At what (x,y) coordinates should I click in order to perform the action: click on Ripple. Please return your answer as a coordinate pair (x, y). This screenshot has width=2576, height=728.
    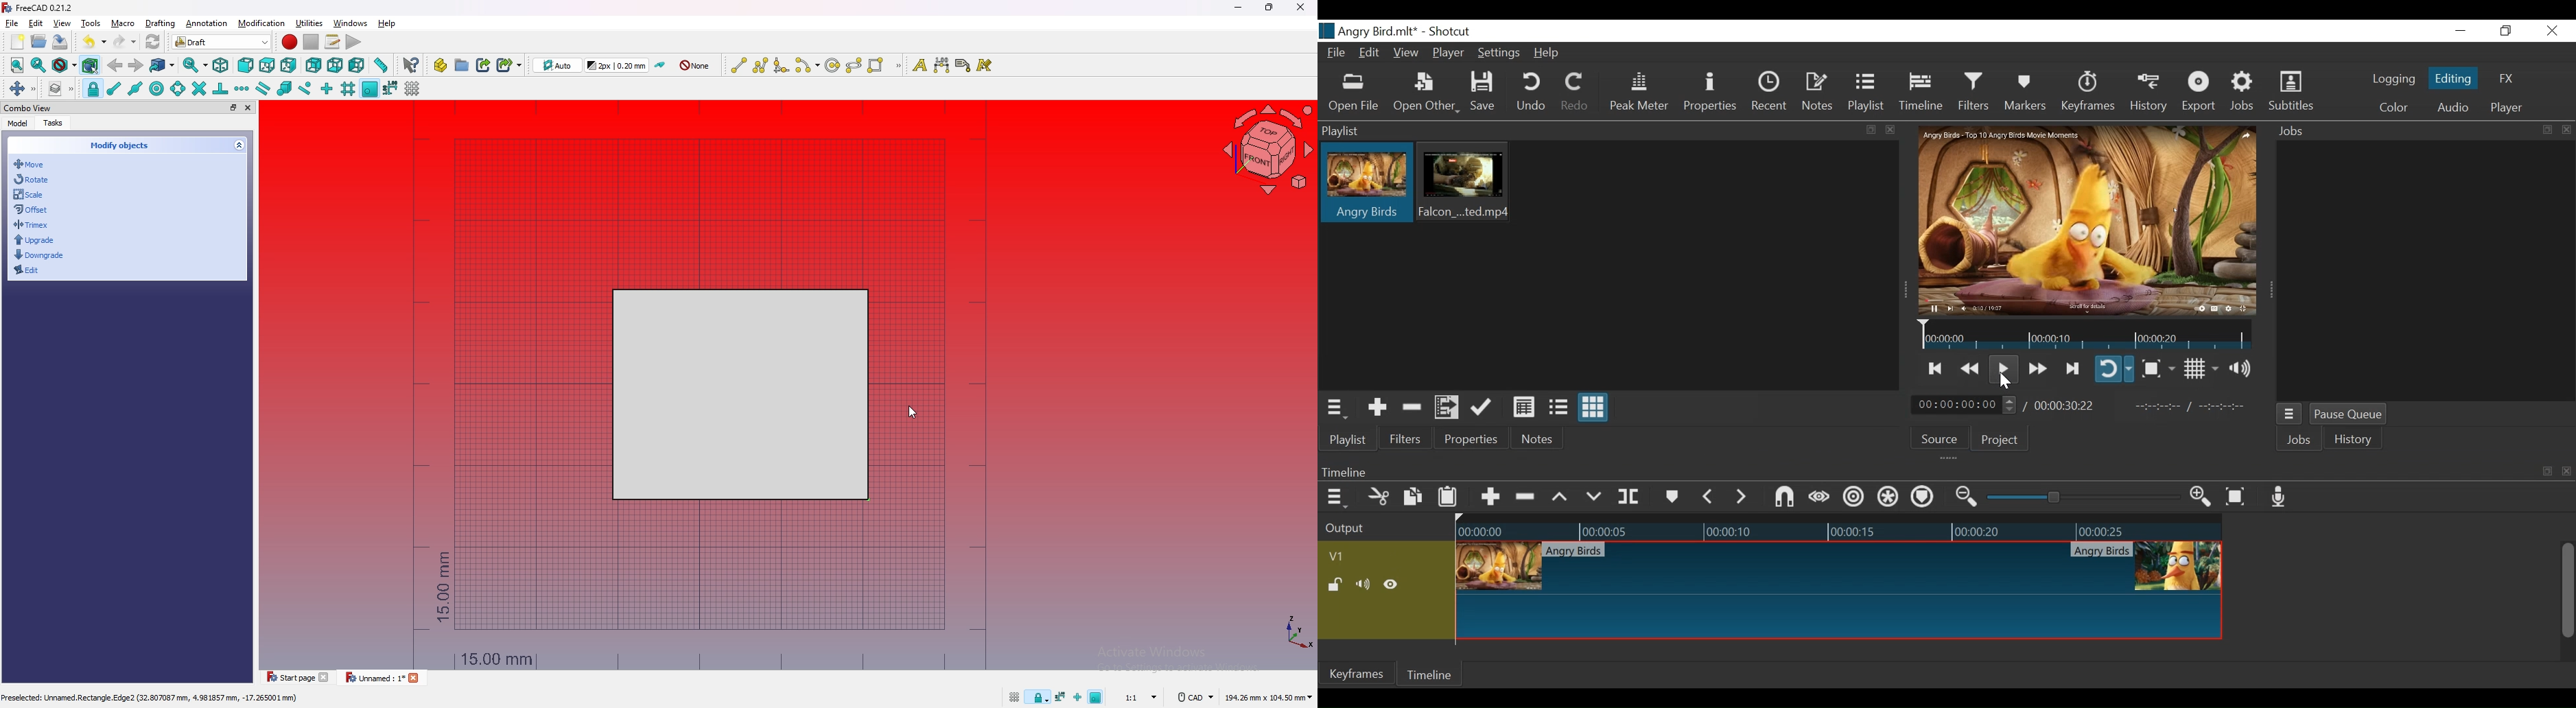
    Looking at the image, I should click on (1853, 497).